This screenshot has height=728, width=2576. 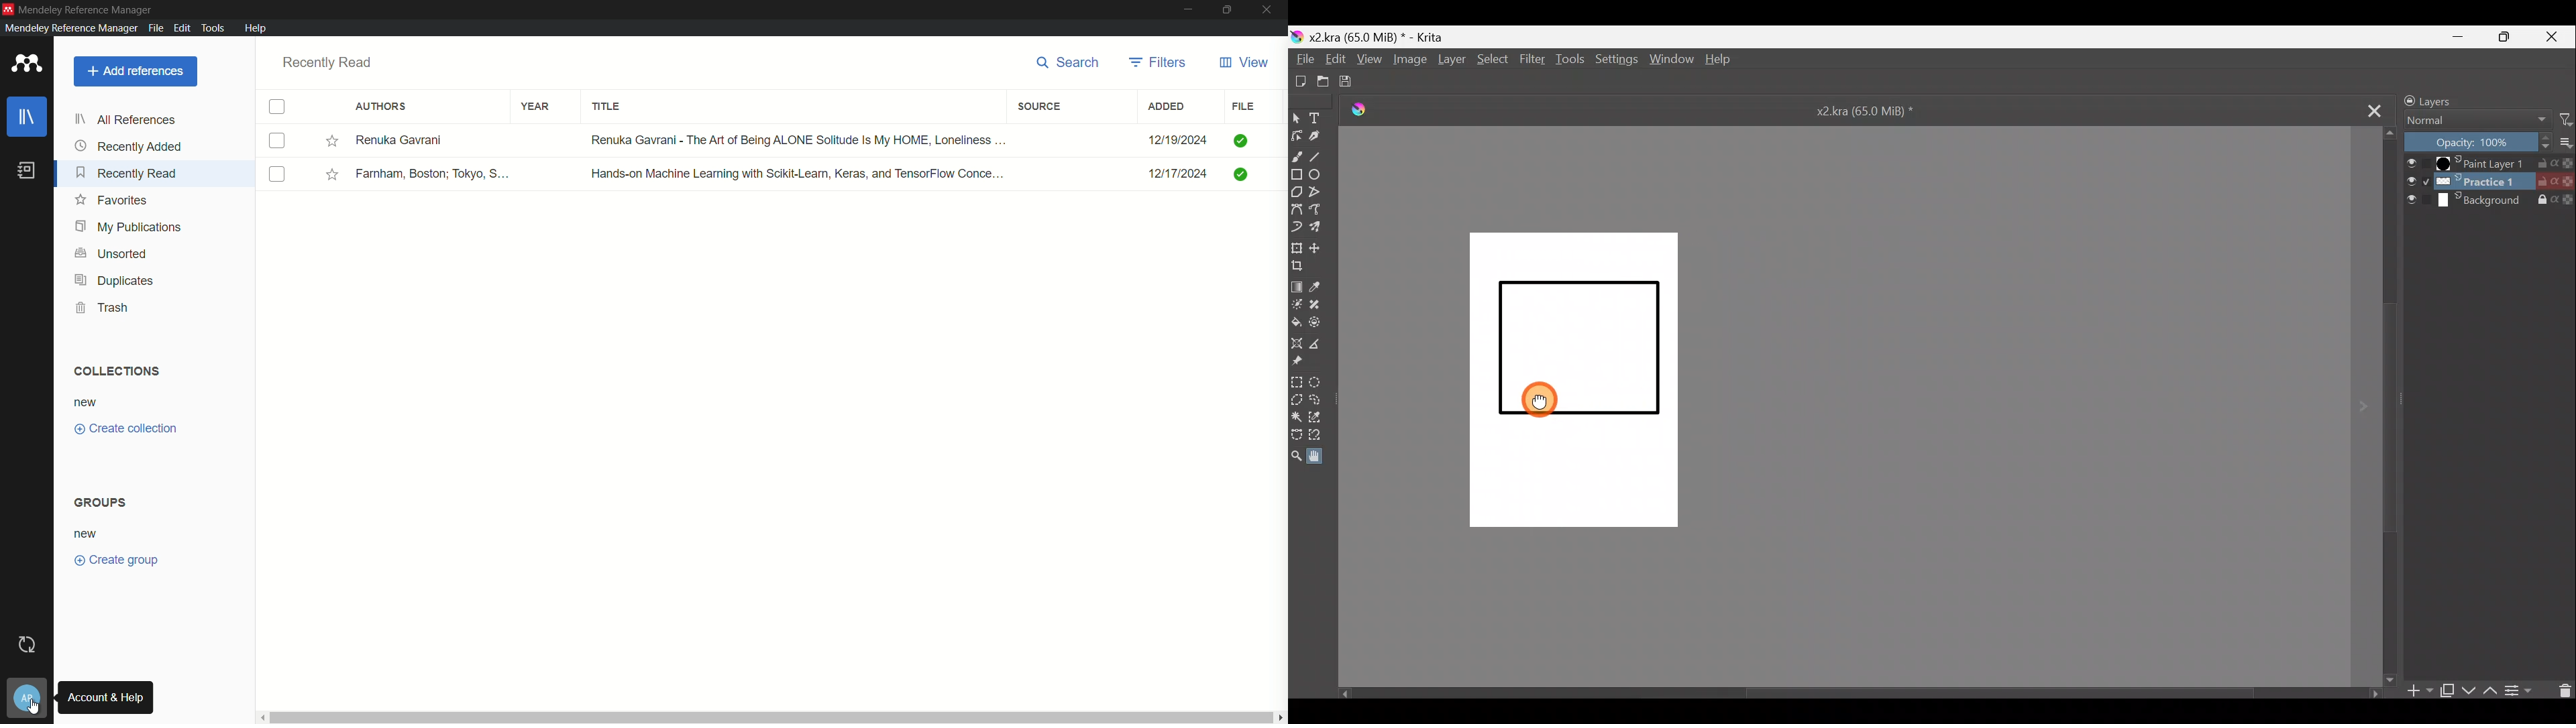 I want to click on Assistant tool, so click(x=1297, y=342).